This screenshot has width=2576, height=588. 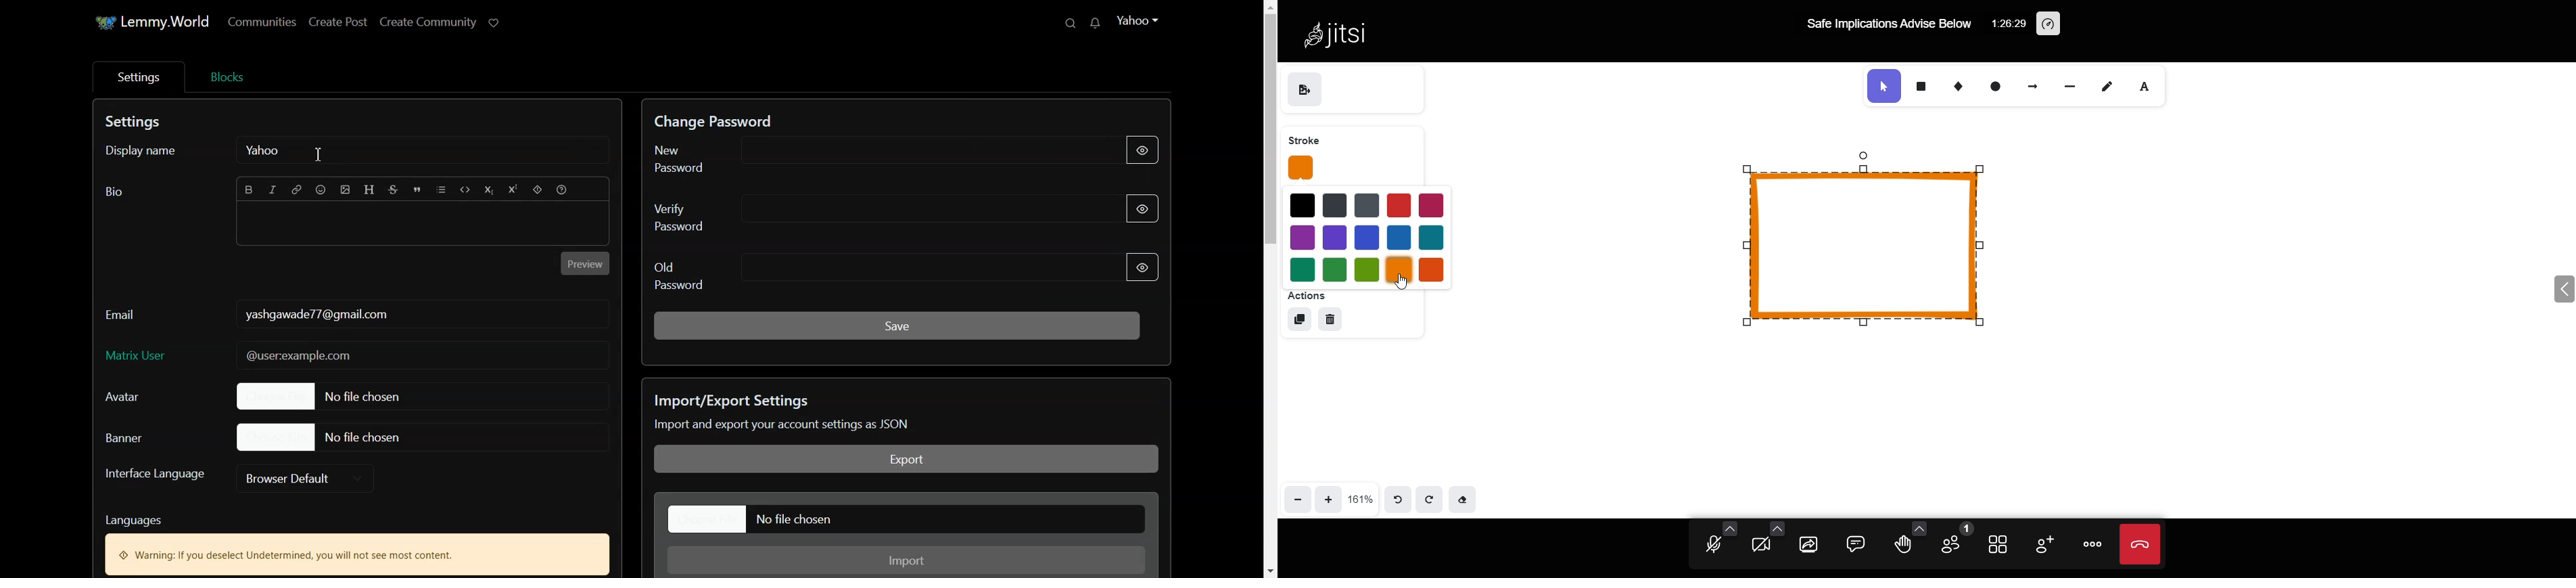 I want to click on duplicate, so click(x=1296, y=317).